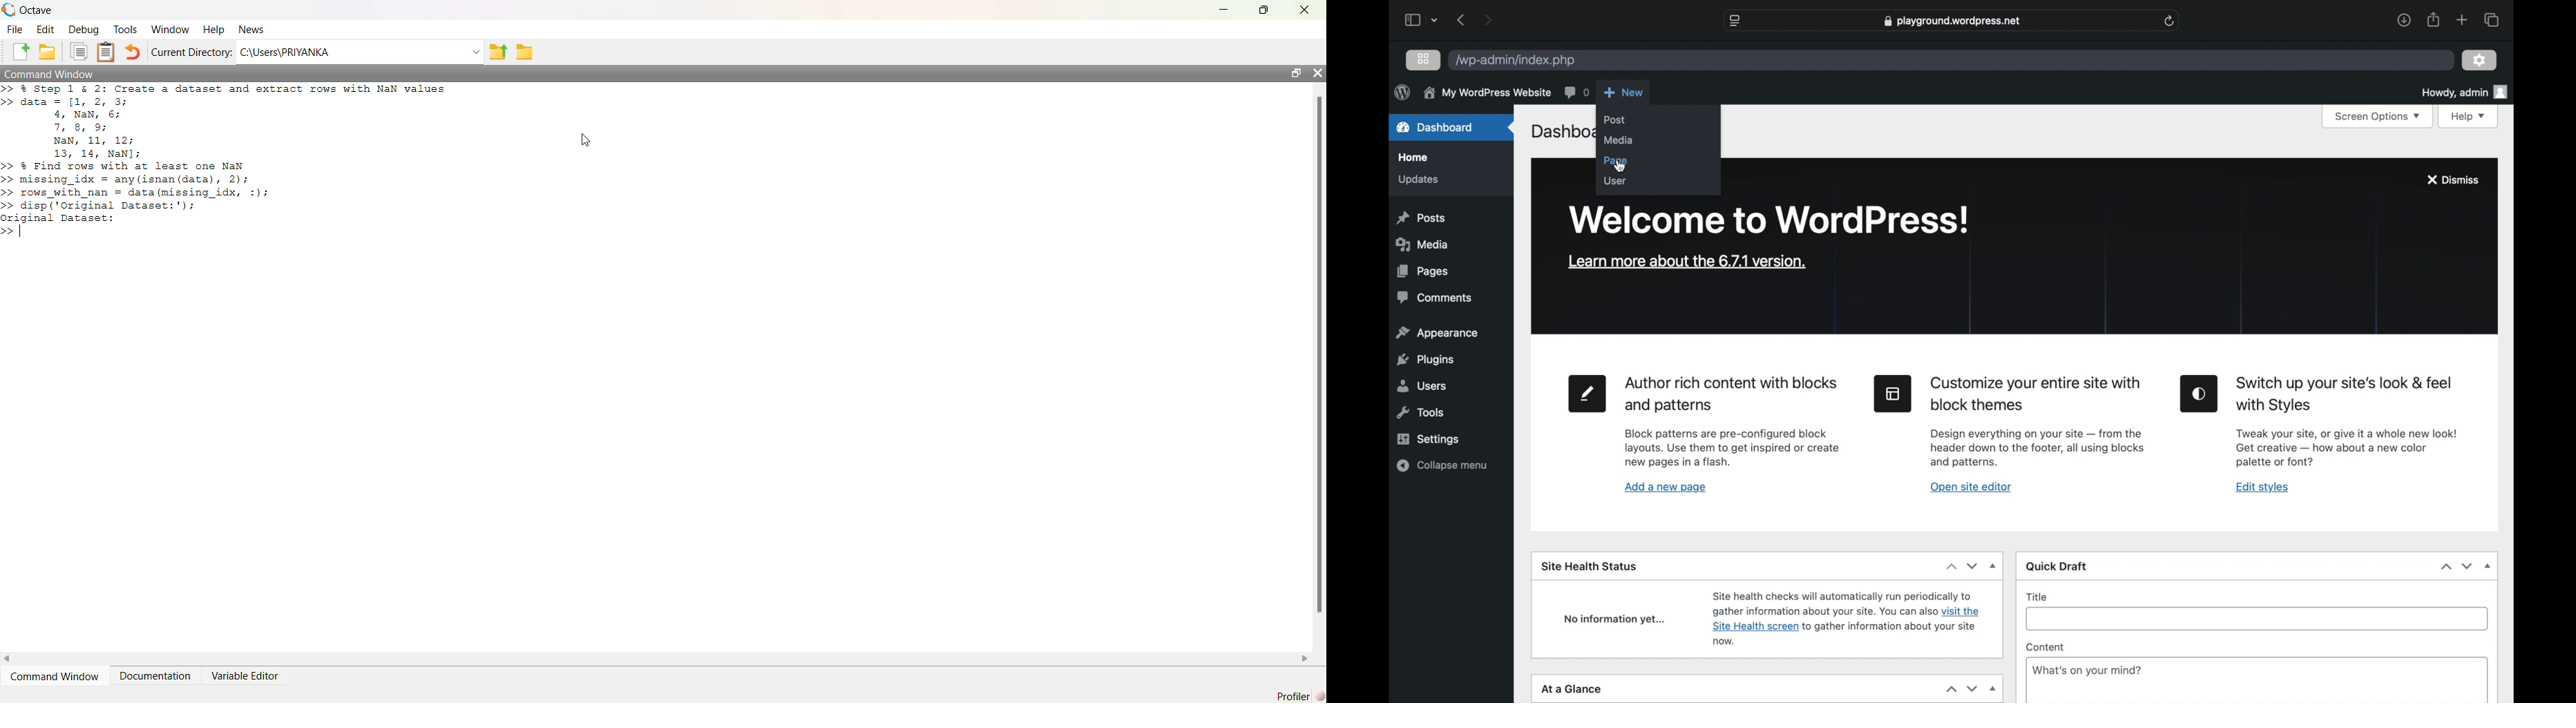 The image size is (2576, 728). I want to click on heading, so click(2037, 394).